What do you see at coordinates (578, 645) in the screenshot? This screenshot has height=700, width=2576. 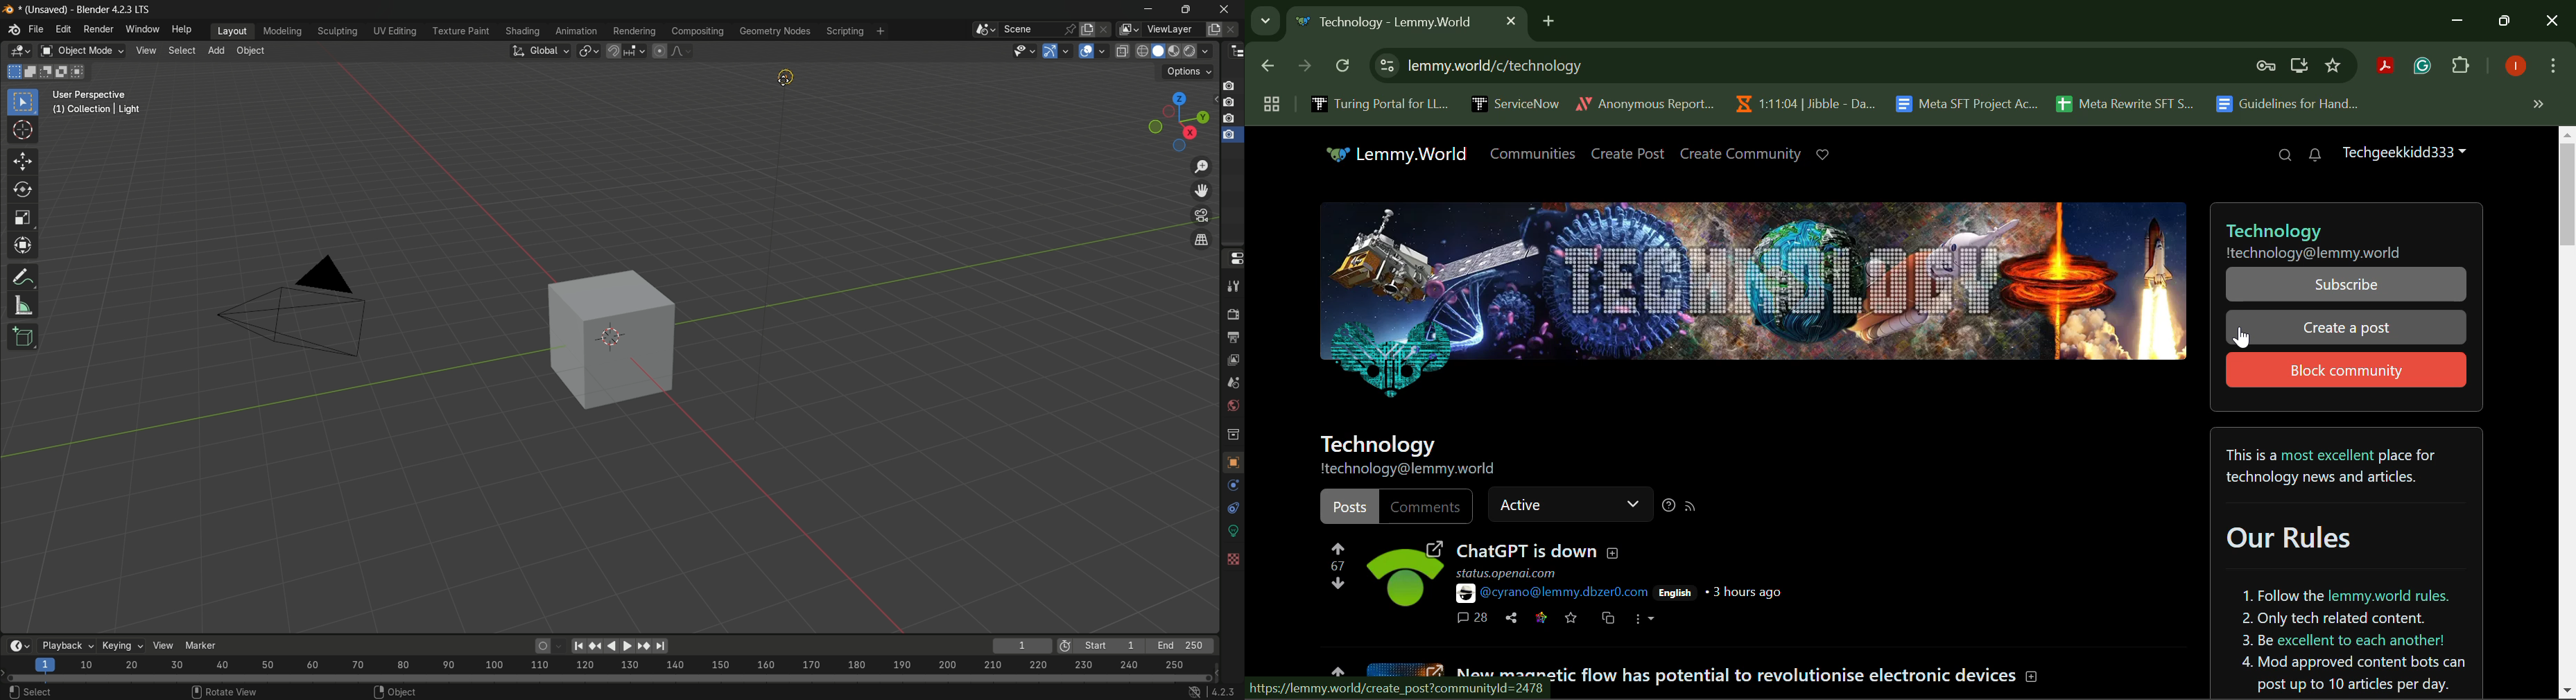 I see `jump to endpoint` at bounding box center [578, 645].